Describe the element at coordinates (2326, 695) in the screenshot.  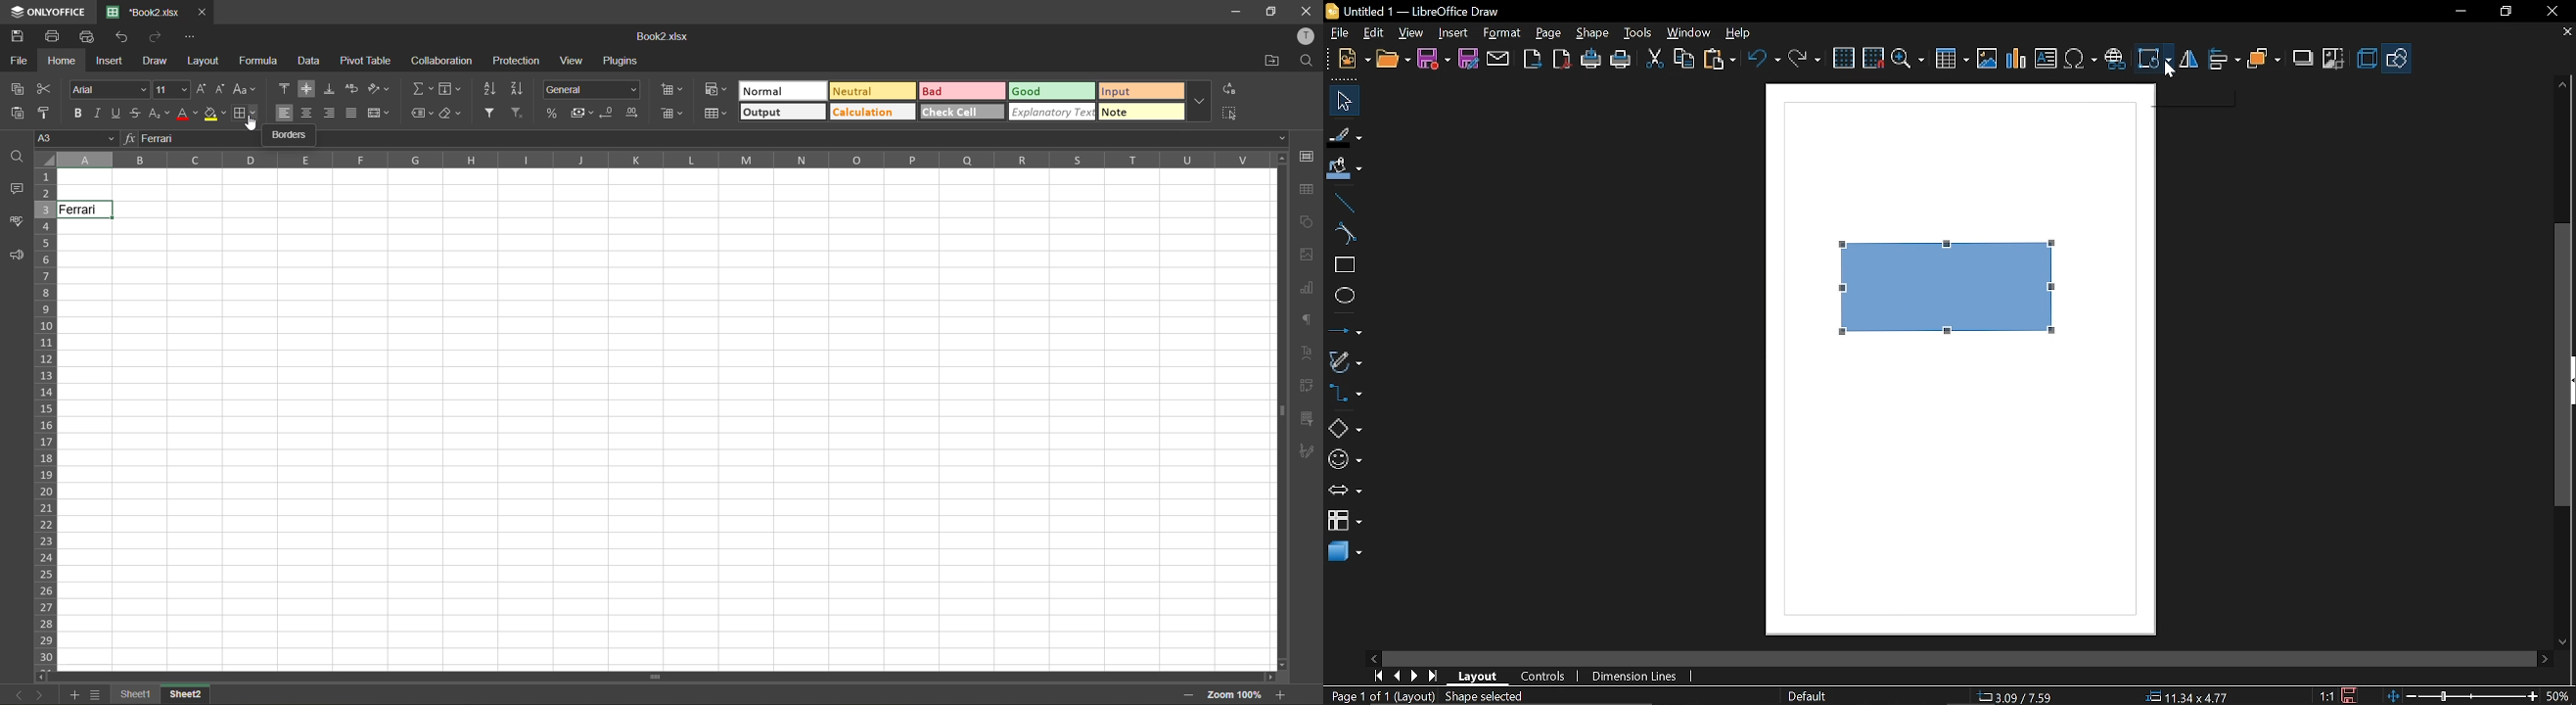
I see `1:1` at that location.